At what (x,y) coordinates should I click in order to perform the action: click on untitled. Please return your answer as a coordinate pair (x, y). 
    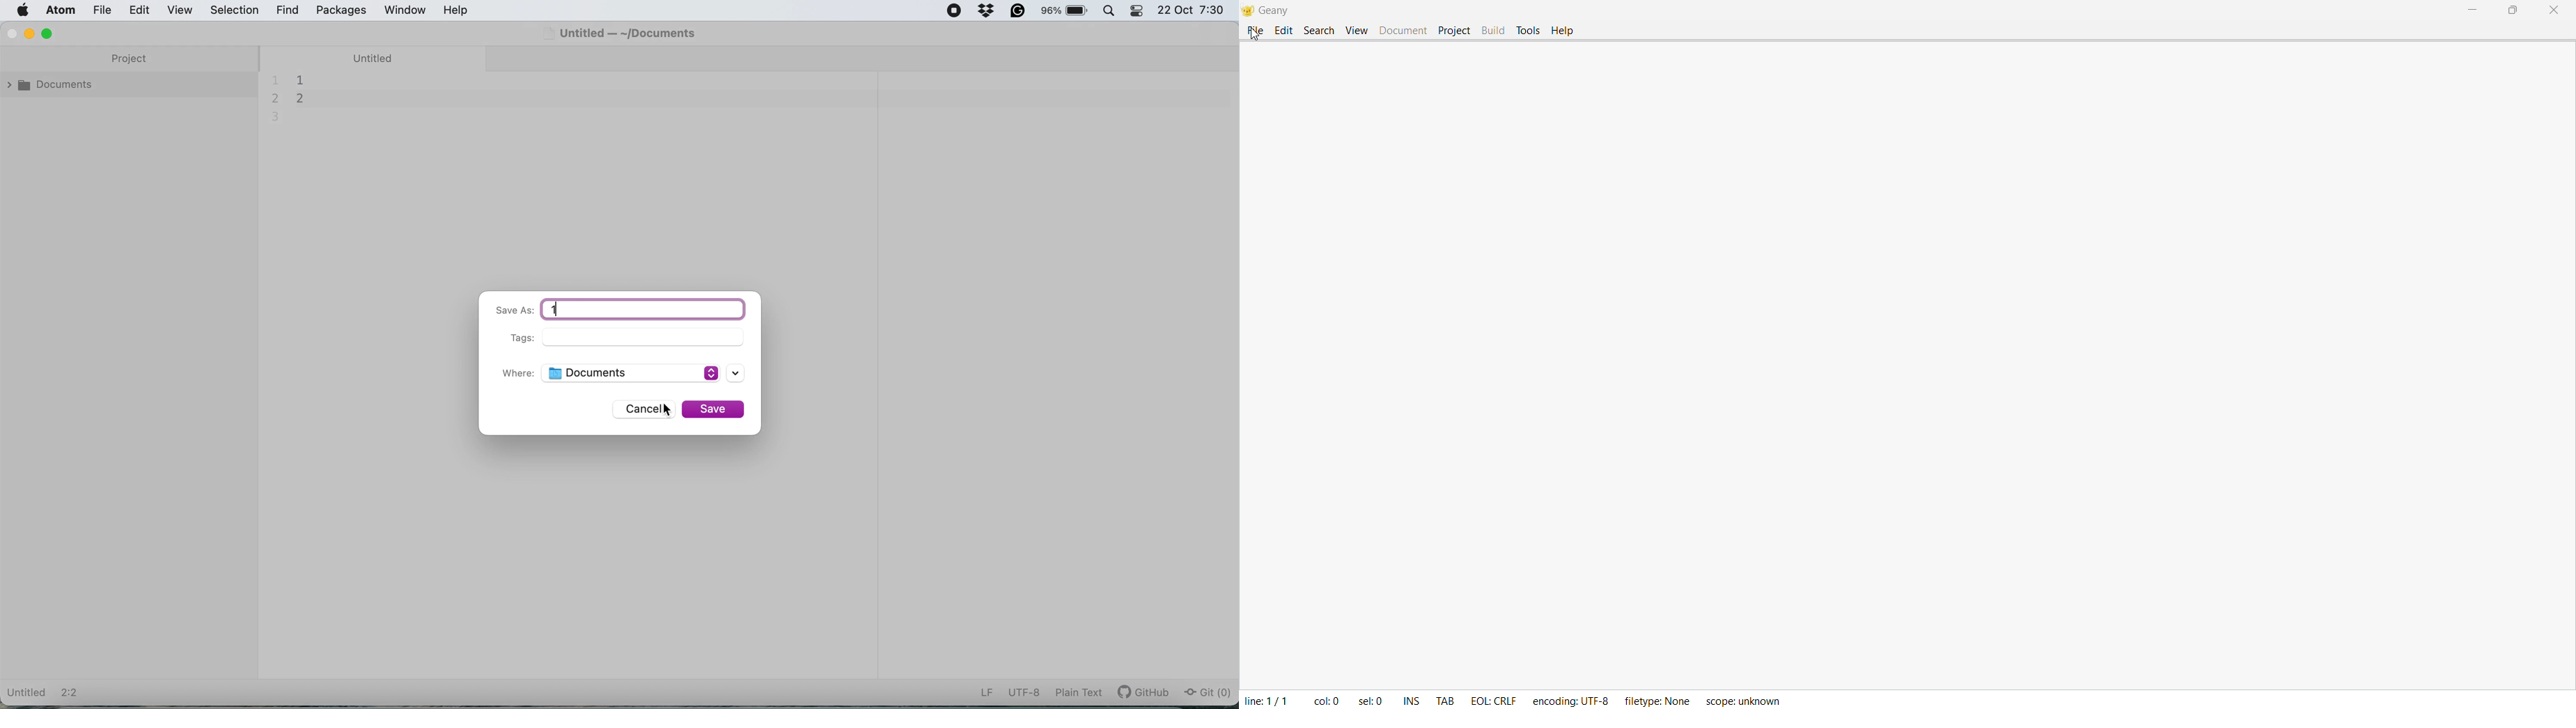
    Looking at the image, I should click on (377, 57).